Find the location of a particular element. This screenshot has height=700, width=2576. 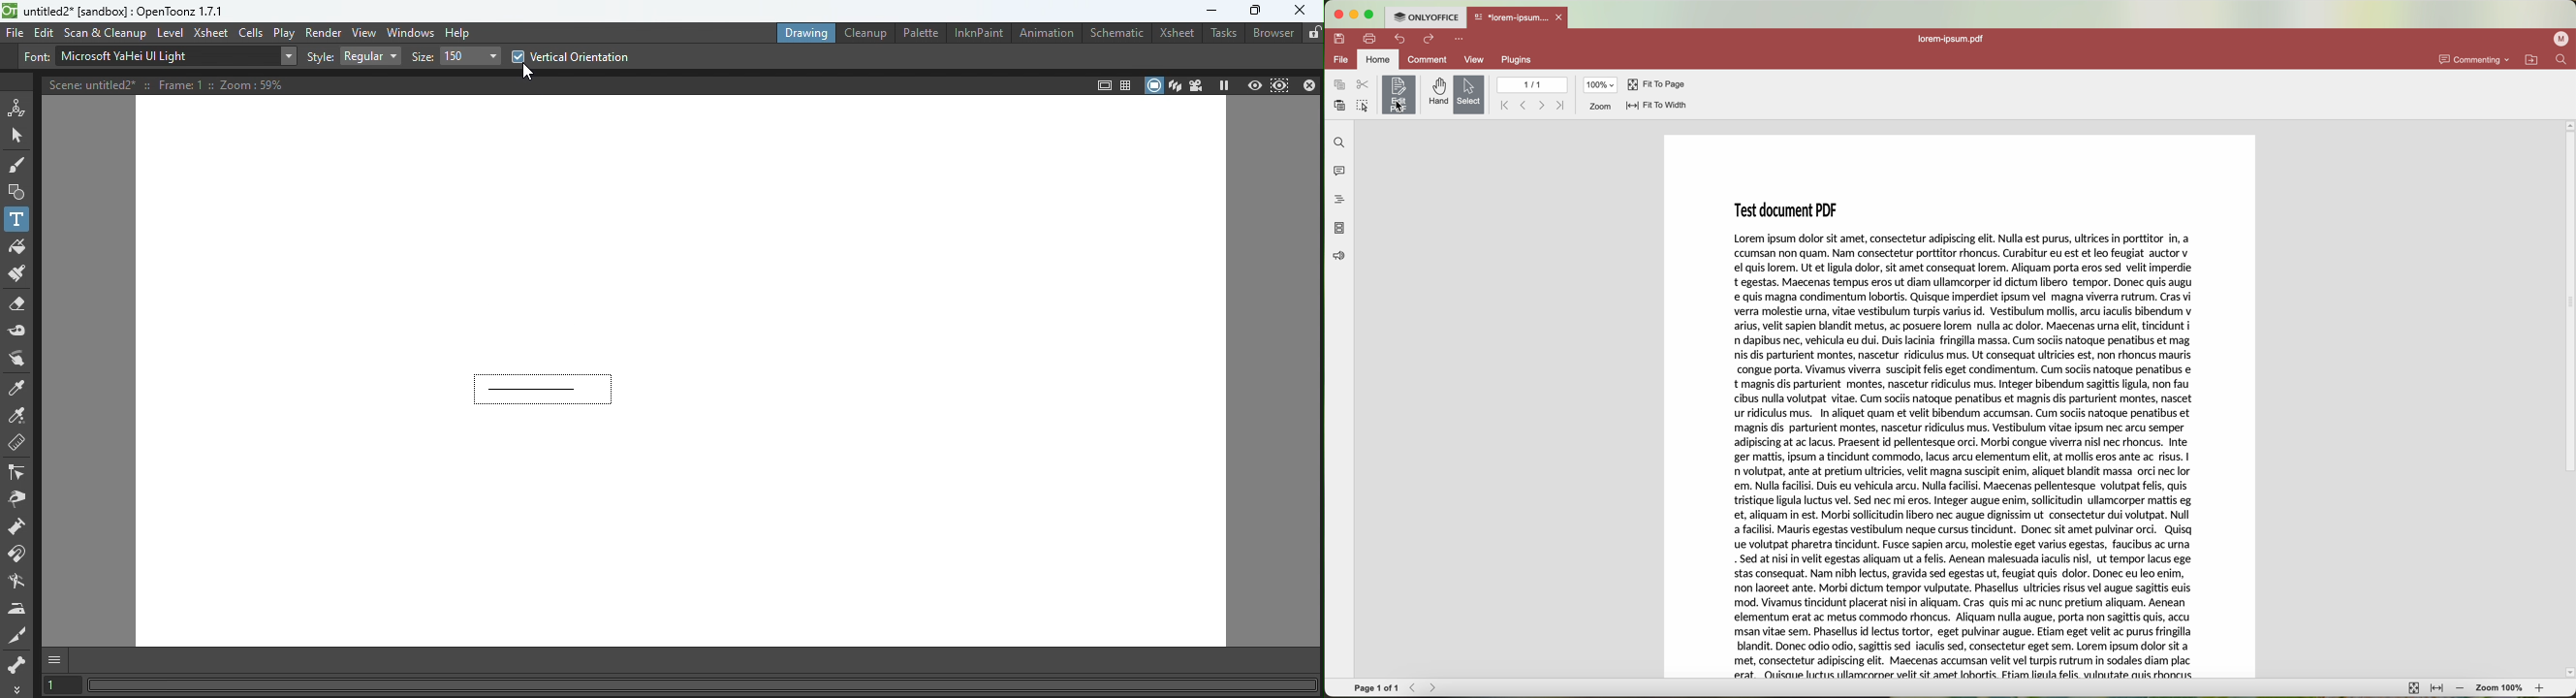

3D view is located at coordinates (1176, 84).